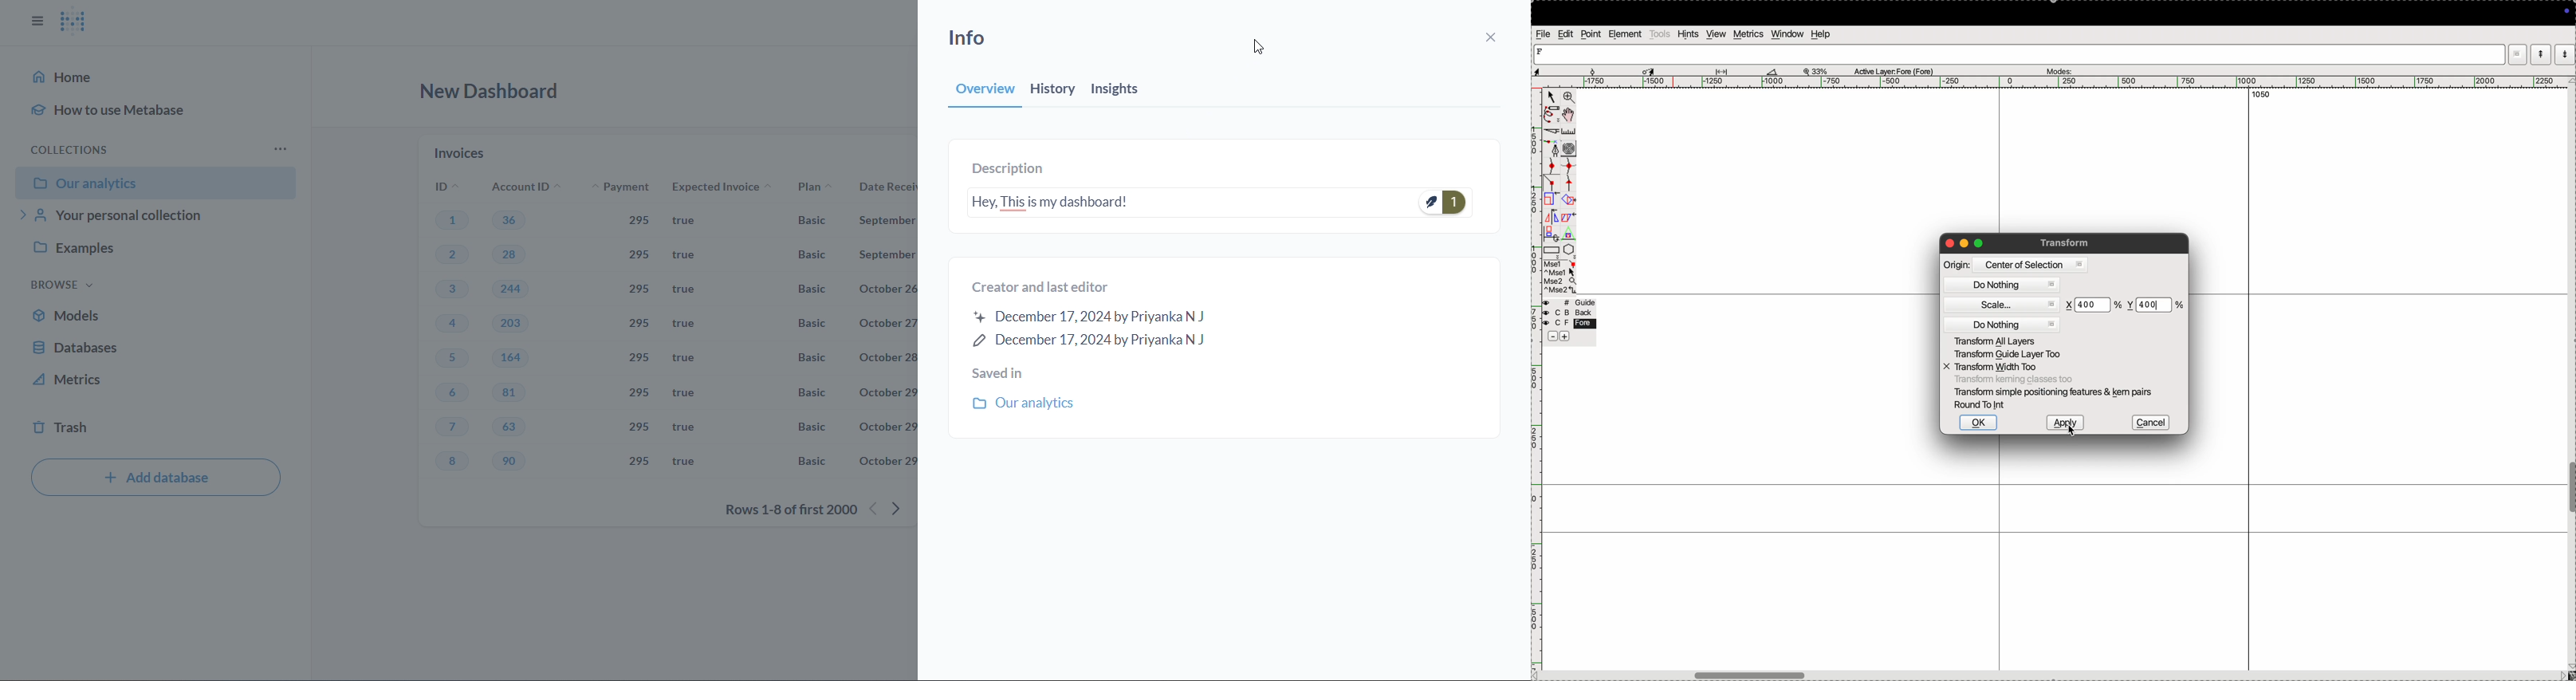 The width and height of the screenshot is (2576, 700). What do you see at coordinates (2006, 306) in the screenshot?
I see `scale` at bounding box center [2006, 306].